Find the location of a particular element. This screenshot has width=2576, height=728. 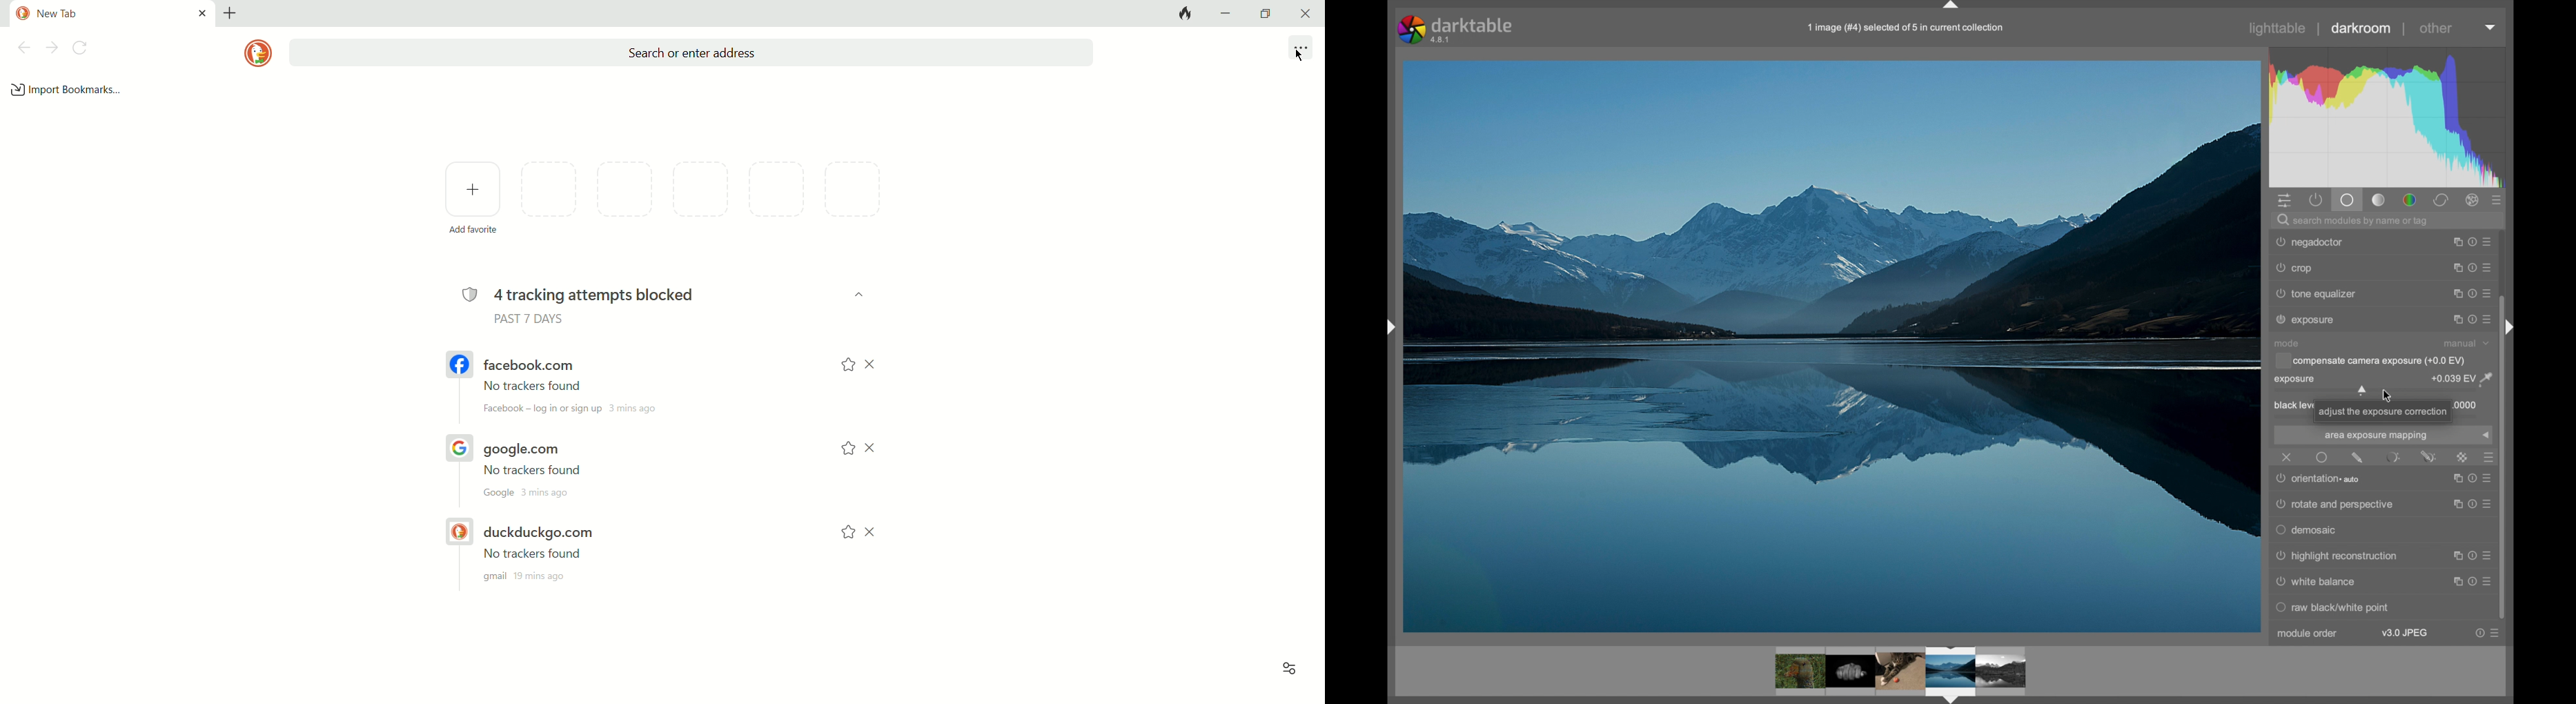

photos is located at coordinates (1901, 673).